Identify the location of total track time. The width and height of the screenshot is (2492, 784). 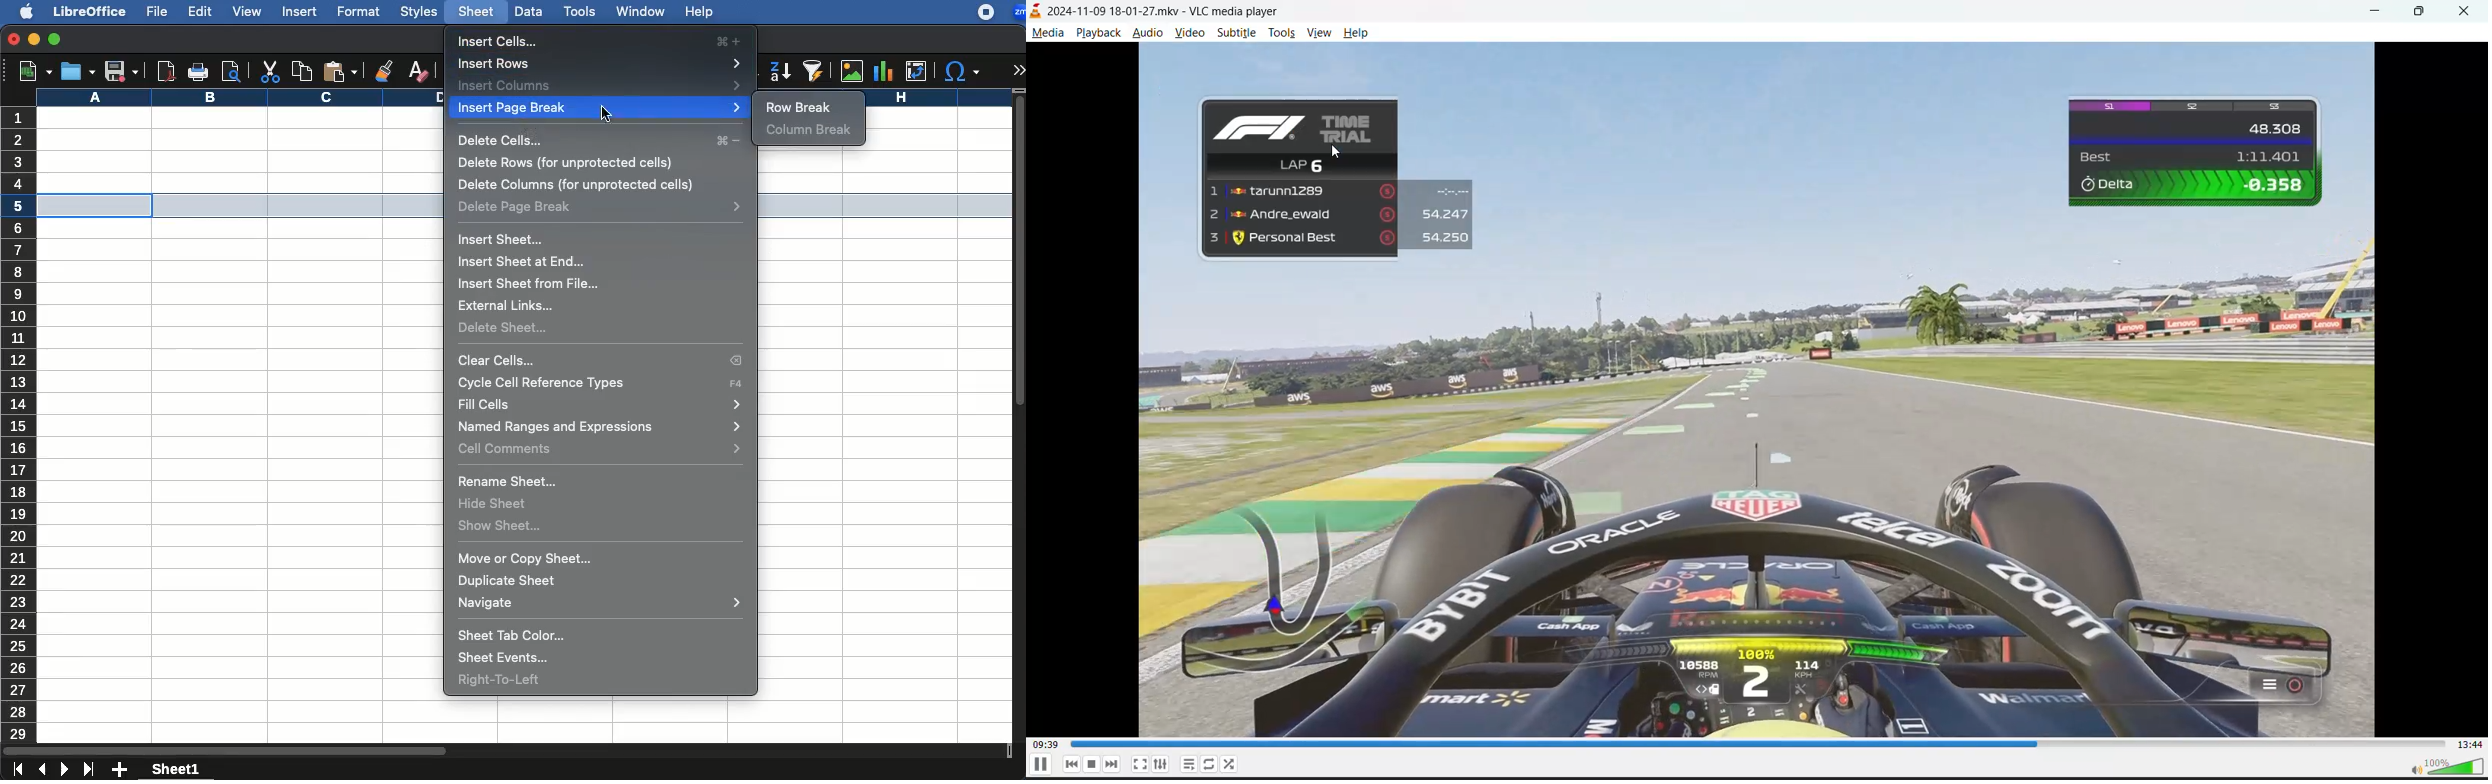
(2472, 744).